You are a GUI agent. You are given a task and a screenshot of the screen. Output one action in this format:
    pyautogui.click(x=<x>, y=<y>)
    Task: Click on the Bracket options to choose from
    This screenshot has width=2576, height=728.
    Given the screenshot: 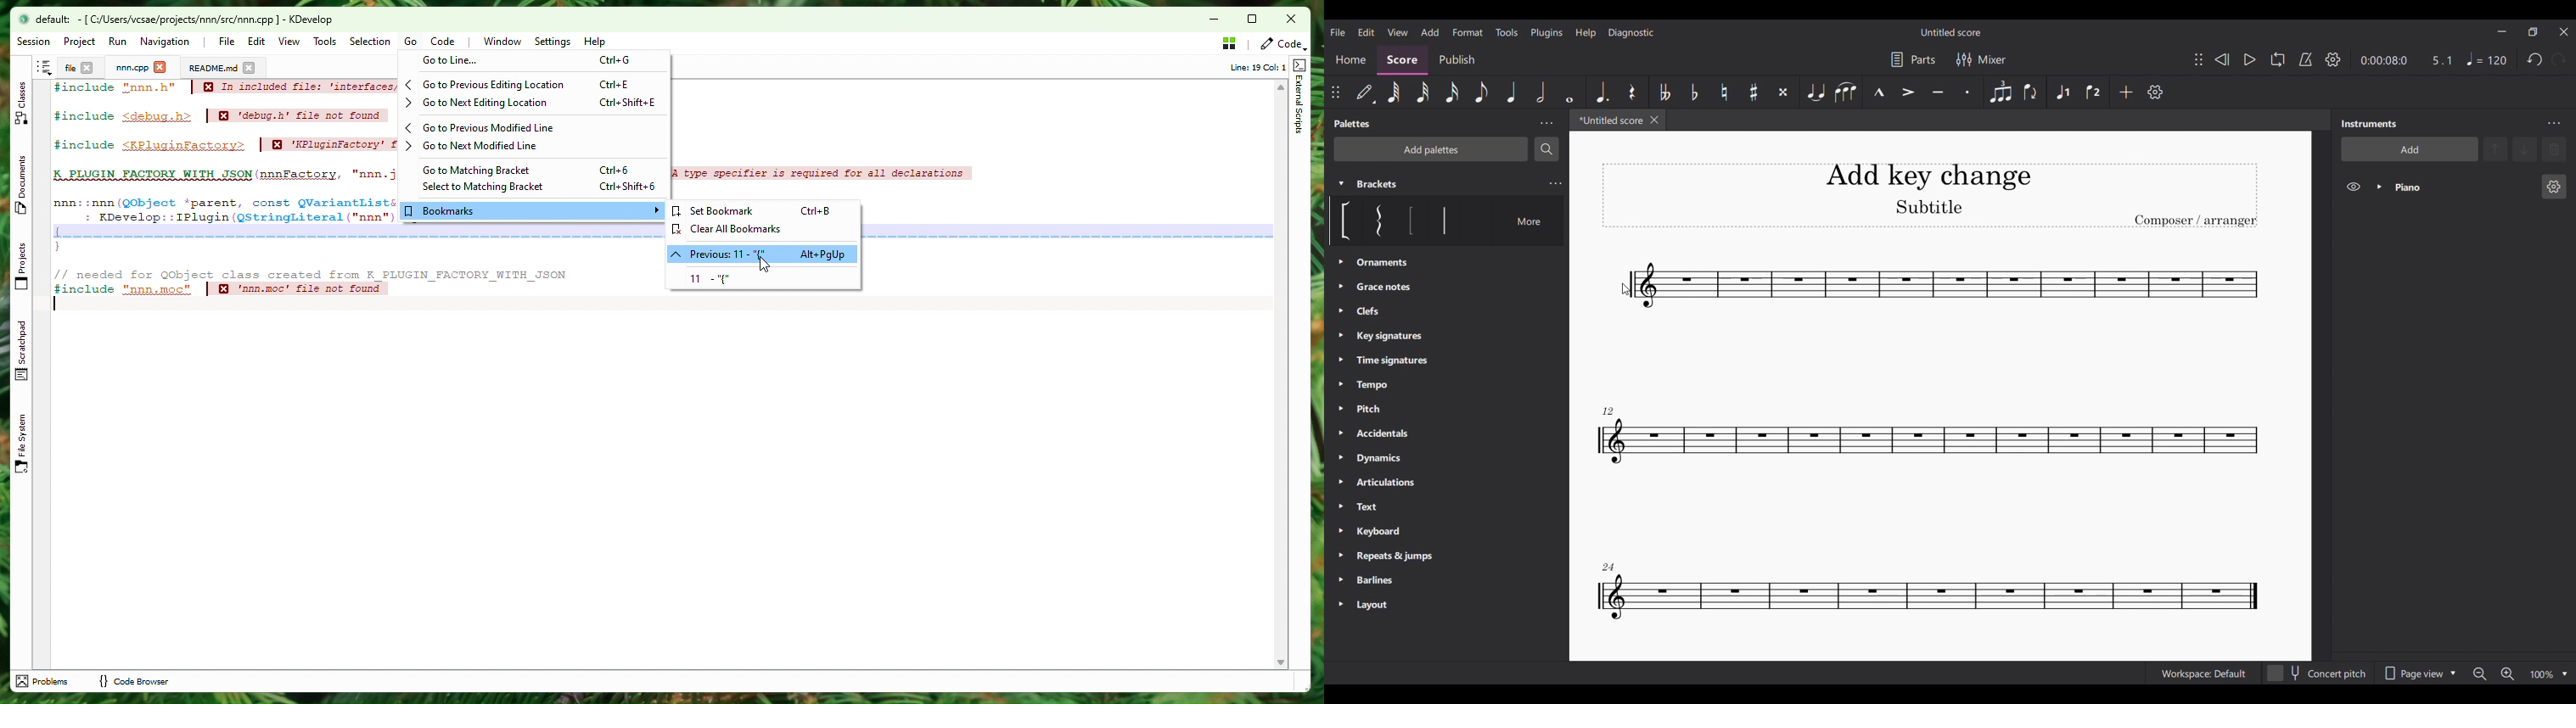 What is the action you would take?
    pyautogui.click(x=1372, y=220)
    